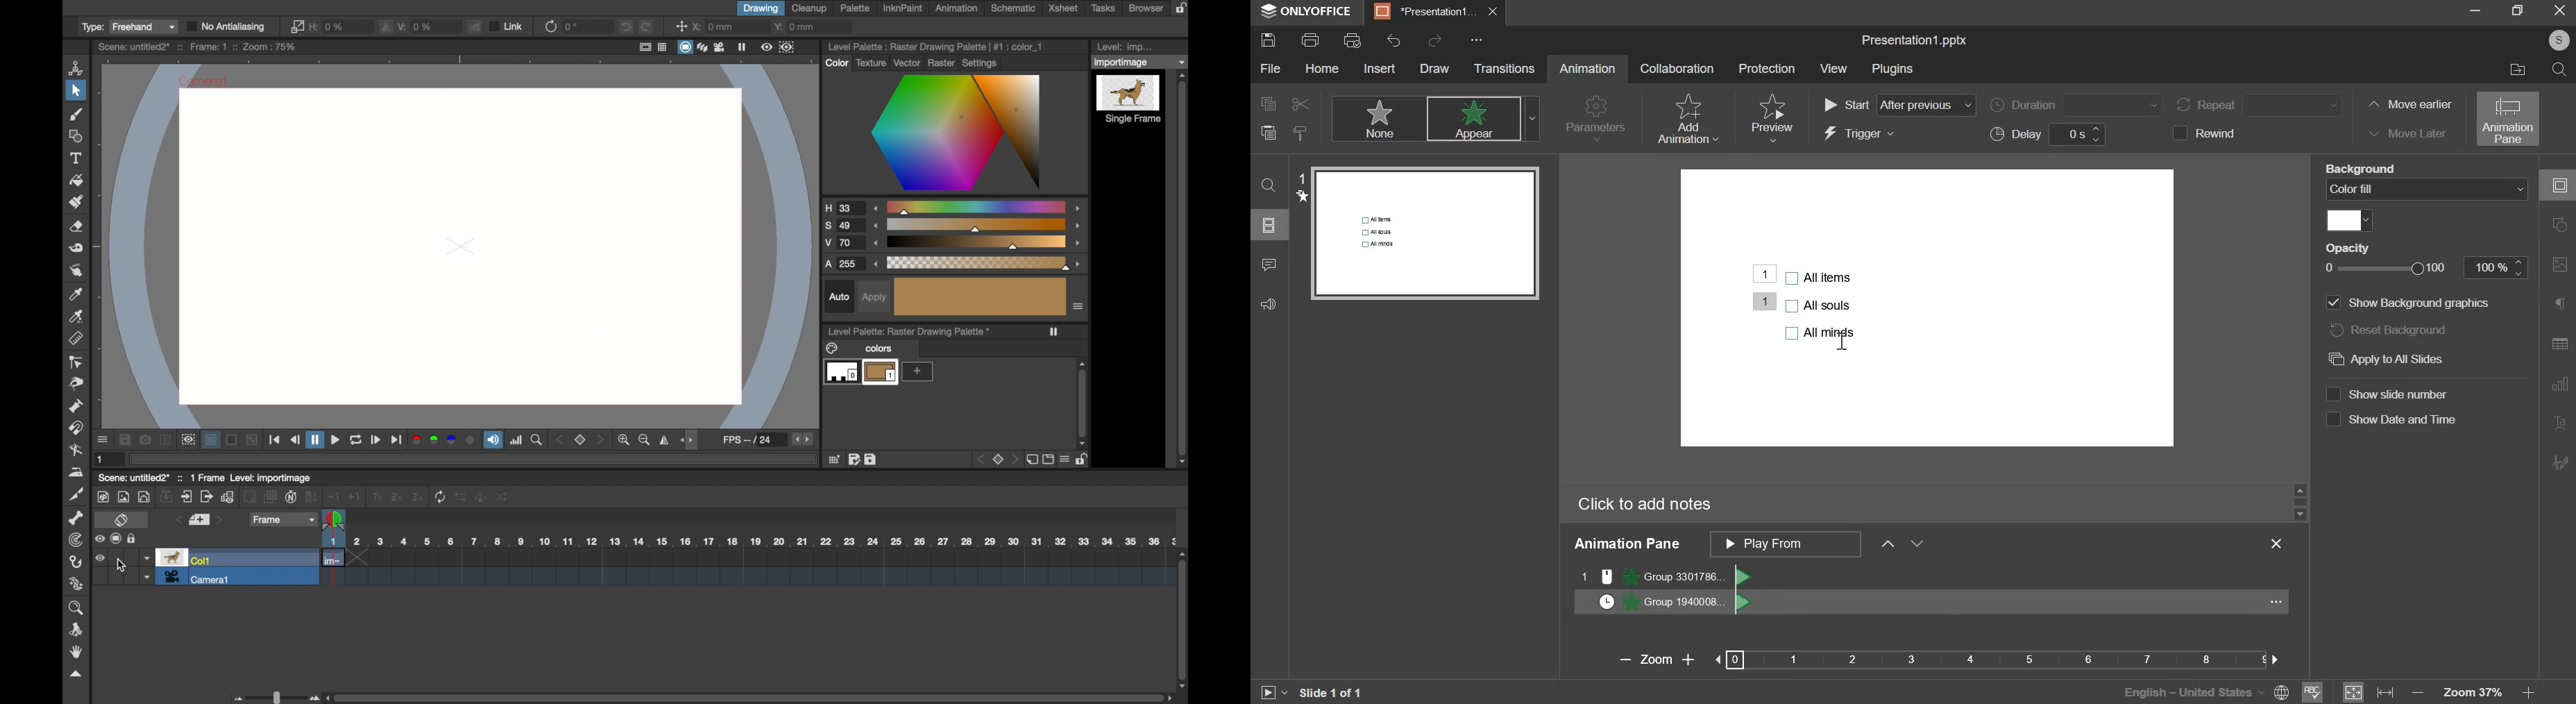 The width and height of the screenshot is (2576, 728). What do you see at coordinates (904, 62) in the screenshot?
I see `vector` at bounding box center [904, 62].